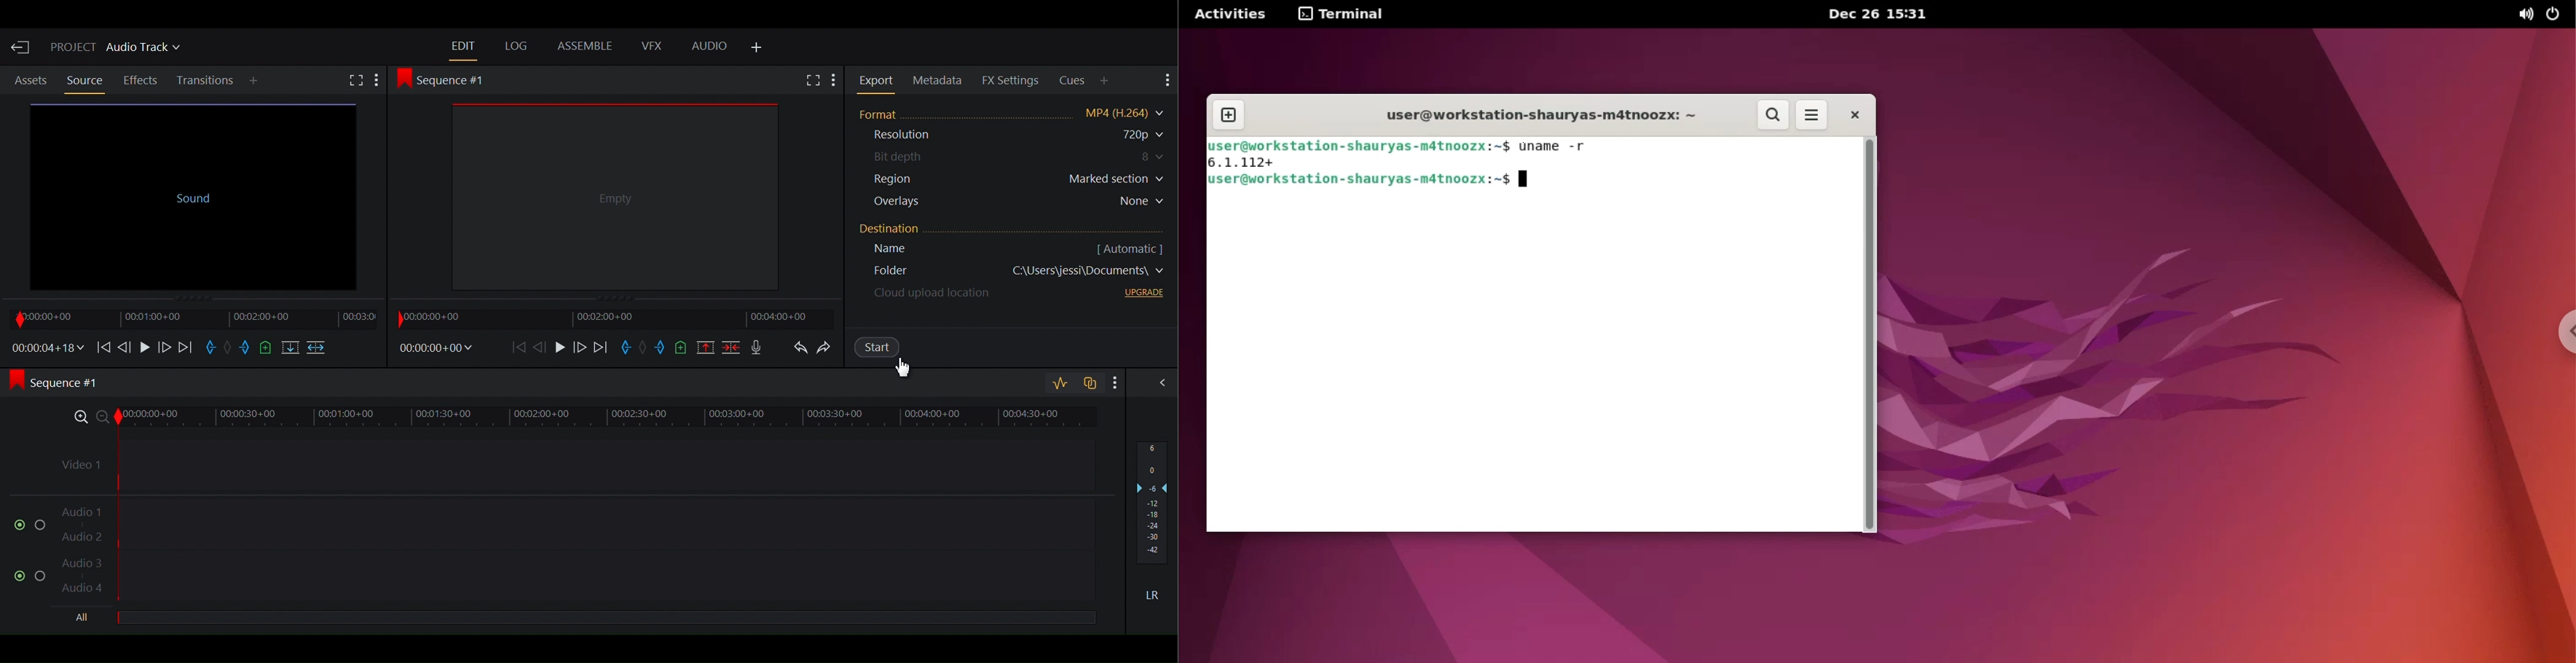 This screenshot has height=672, width=2576. I want to click on Assets, so click(31, 81).